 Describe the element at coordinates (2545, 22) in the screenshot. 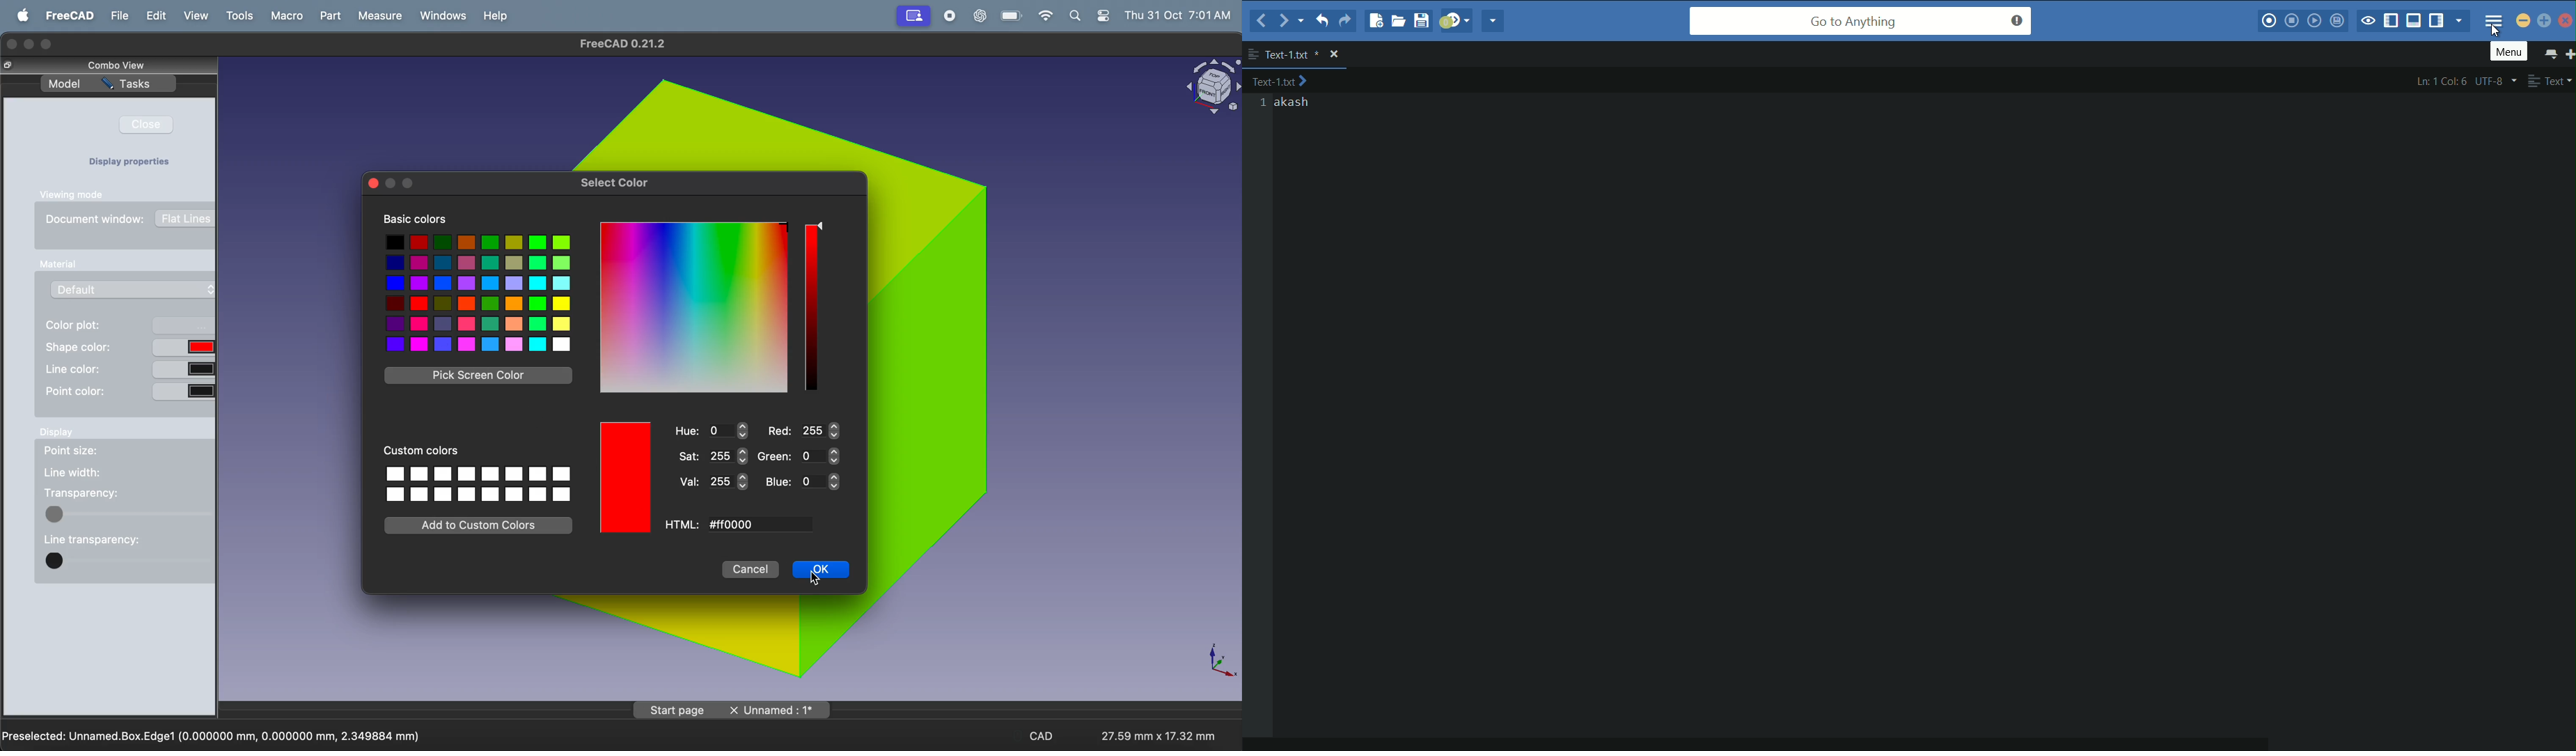

I see `maximize` at that location.